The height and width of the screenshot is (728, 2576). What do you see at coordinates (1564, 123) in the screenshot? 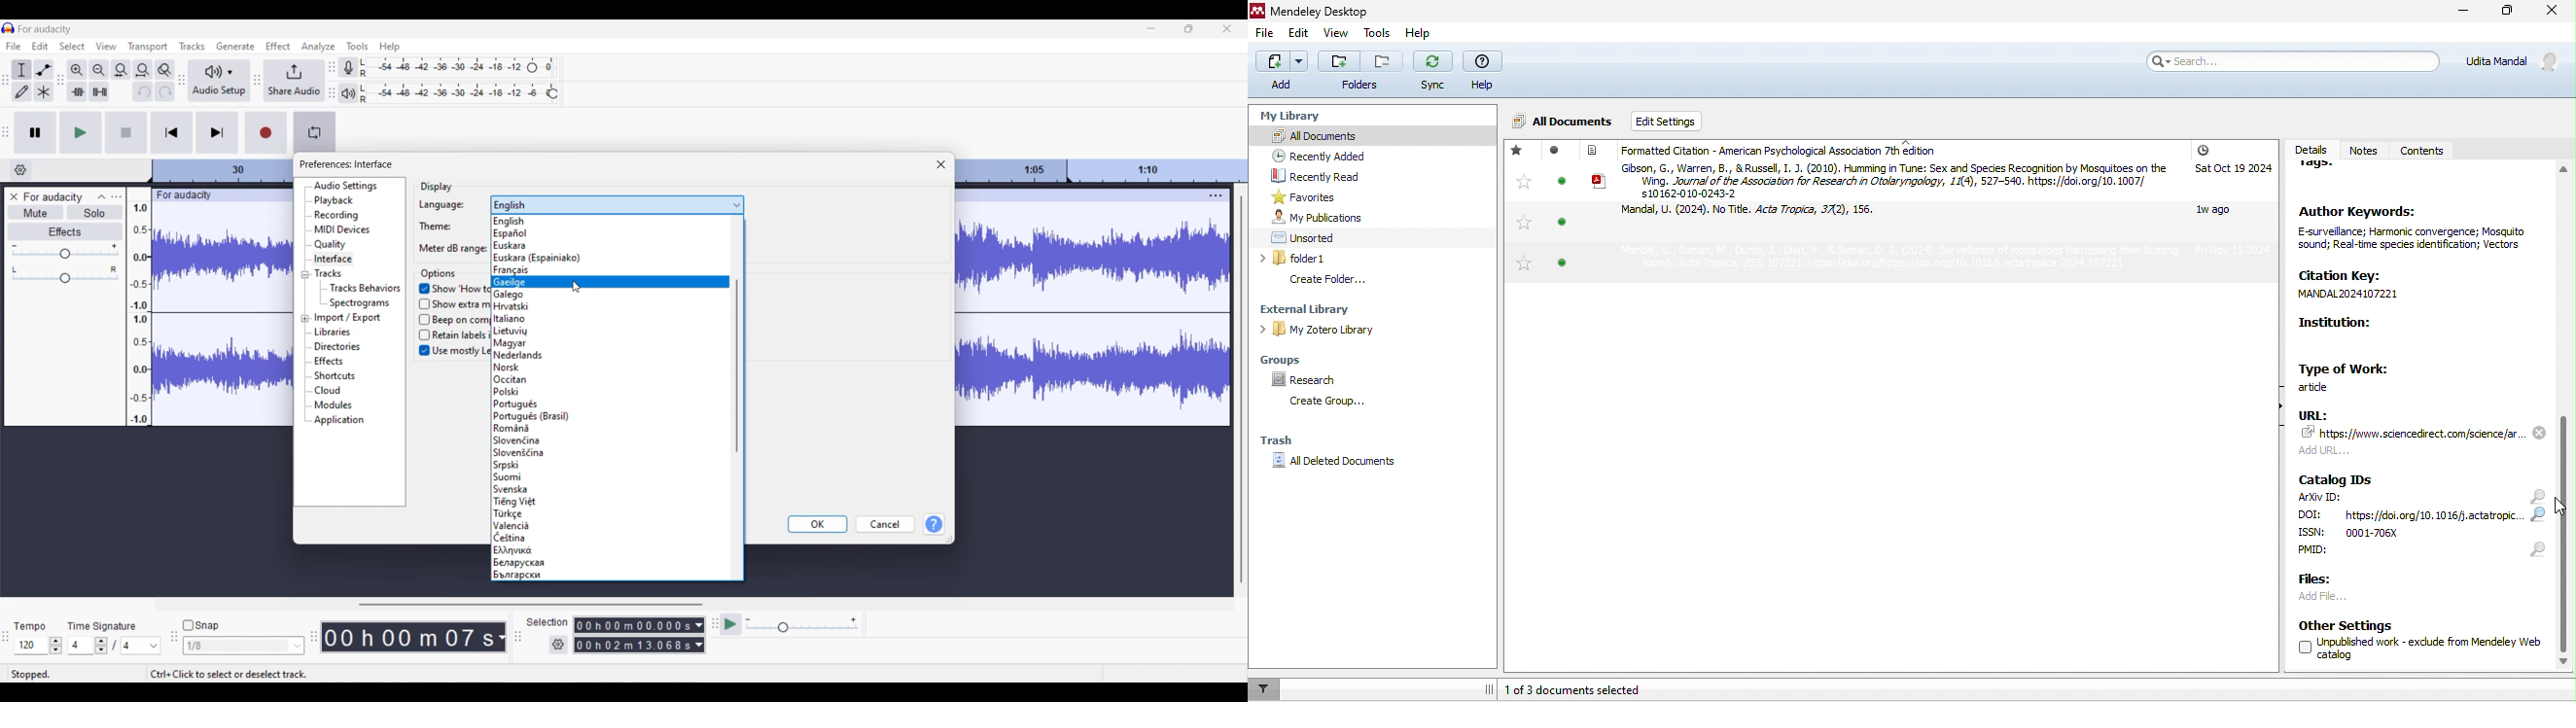
I see `All documents` at bounding box center [1564, 123].